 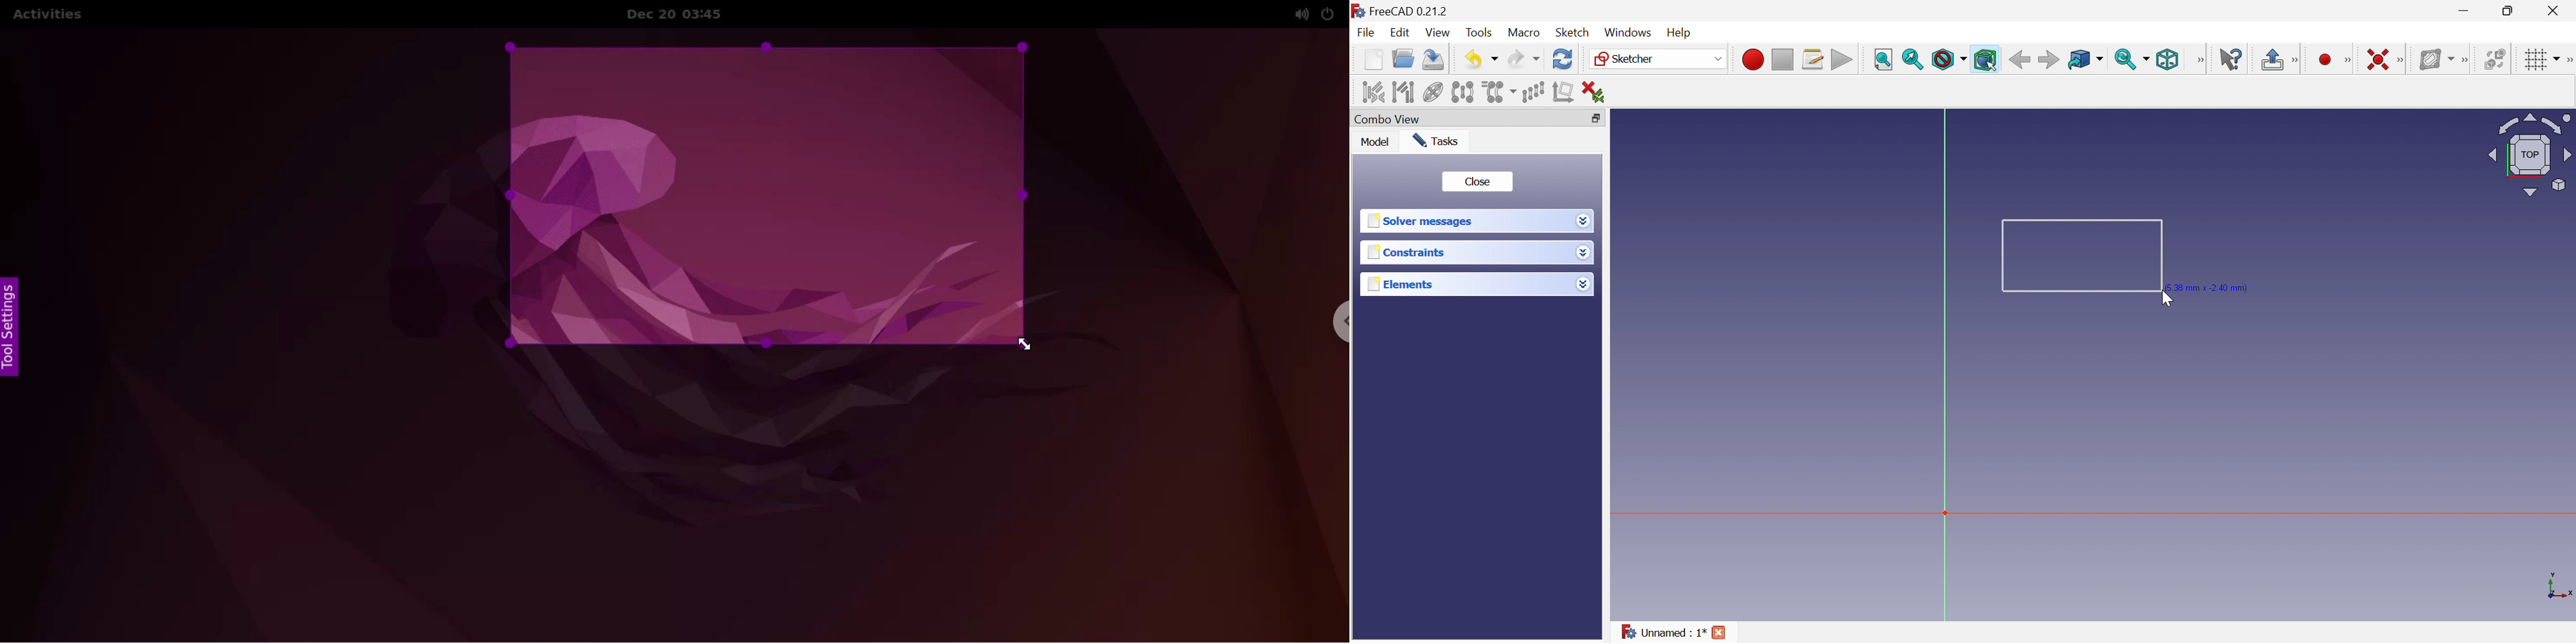 What do you see at coordinates (1679, 33) in the screenshot?
I see `` at bounding box center [1679, 33].